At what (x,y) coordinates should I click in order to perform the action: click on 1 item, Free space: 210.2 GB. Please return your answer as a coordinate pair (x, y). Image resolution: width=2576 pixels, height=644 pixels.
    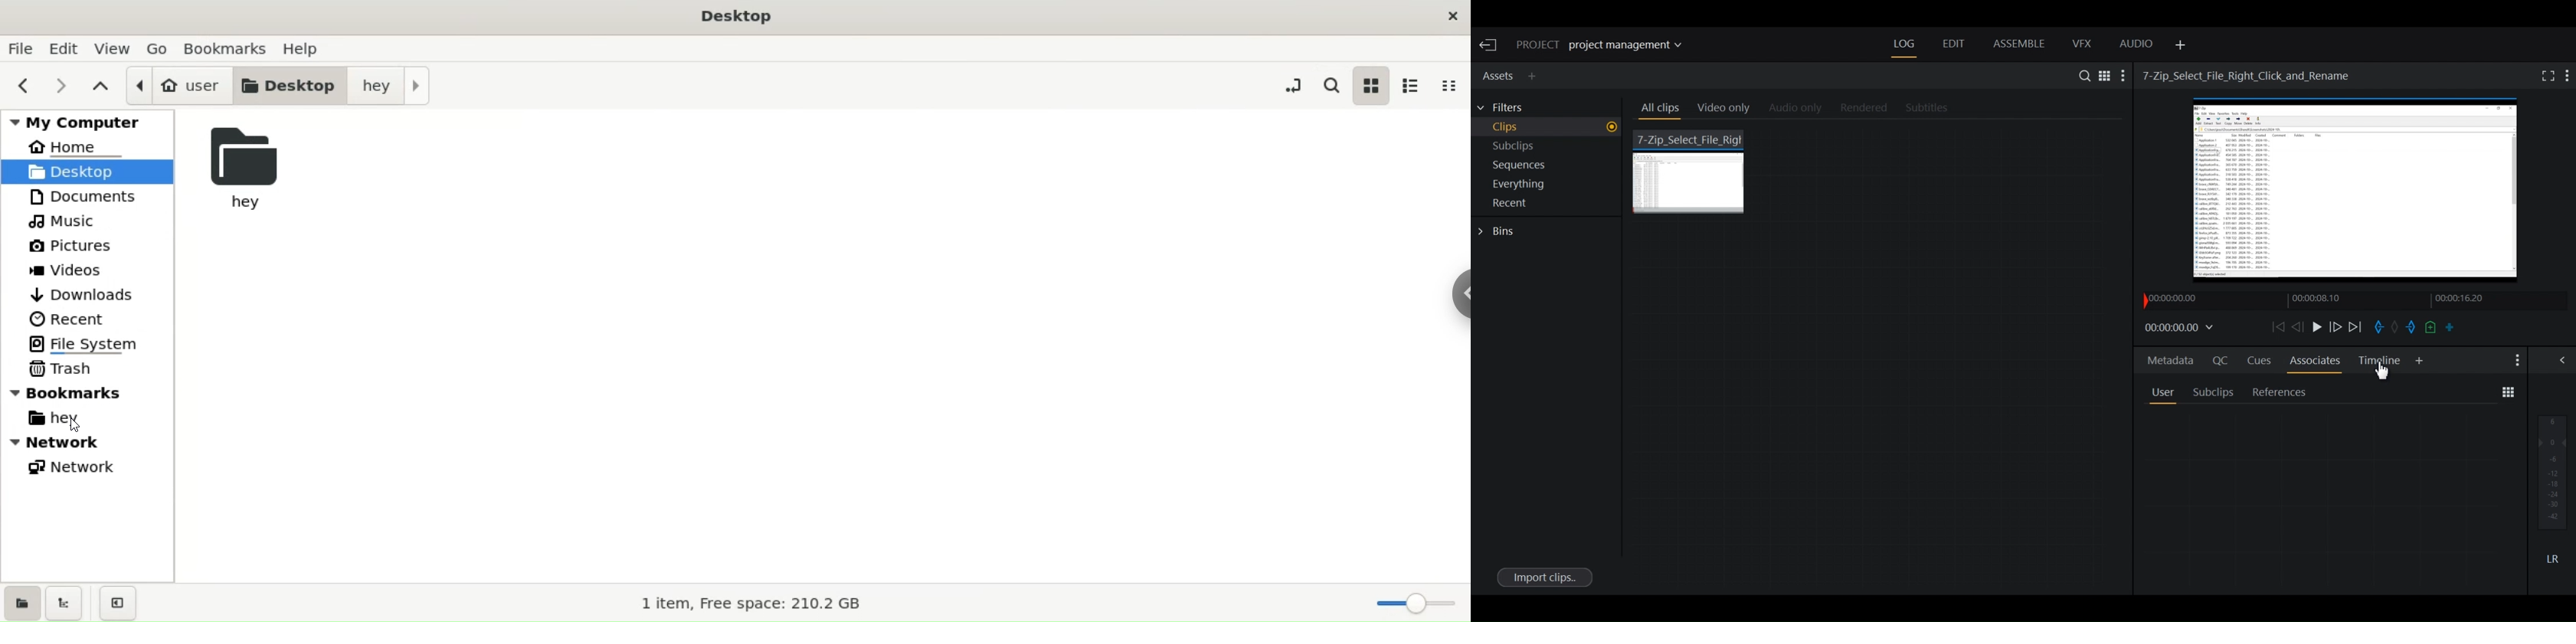
    Looking at the image, I should click on (764, 601).